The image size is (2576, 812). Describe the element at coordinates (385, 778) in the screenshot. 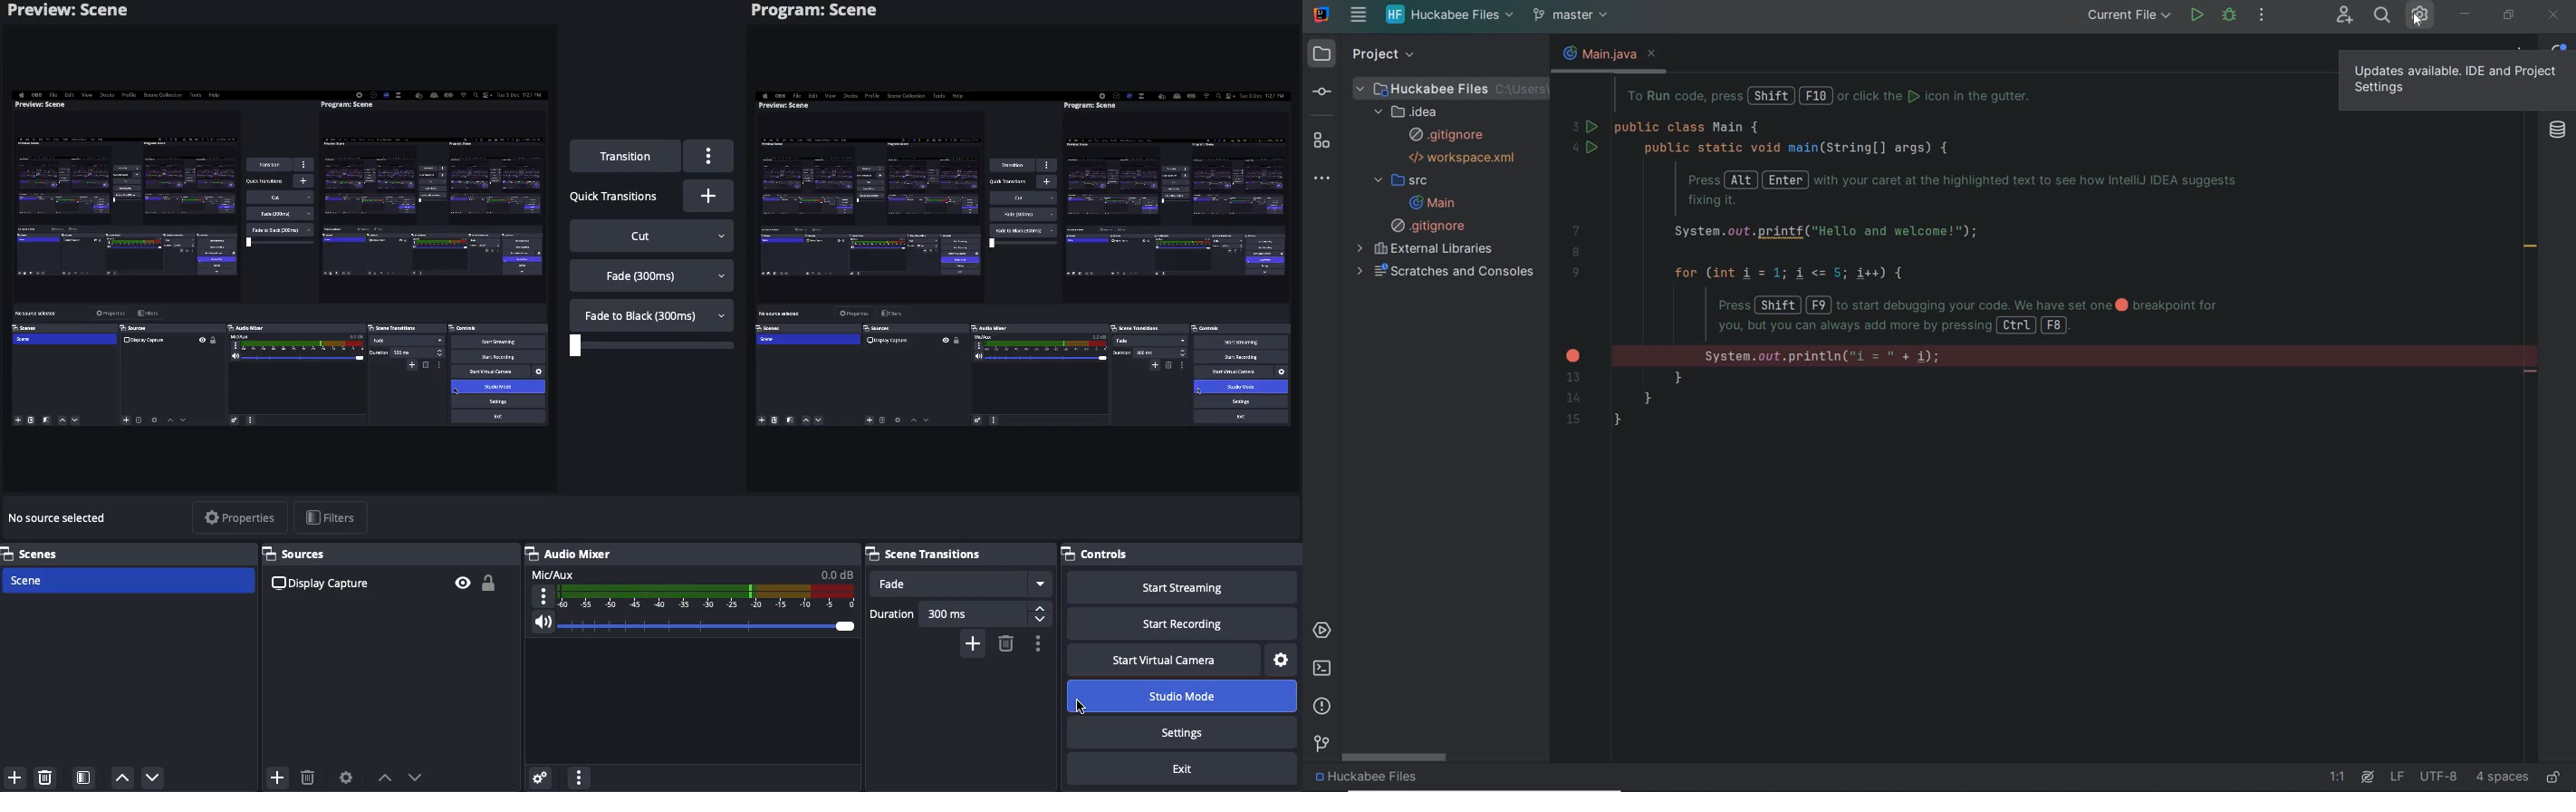

I see `Move up` at that location.